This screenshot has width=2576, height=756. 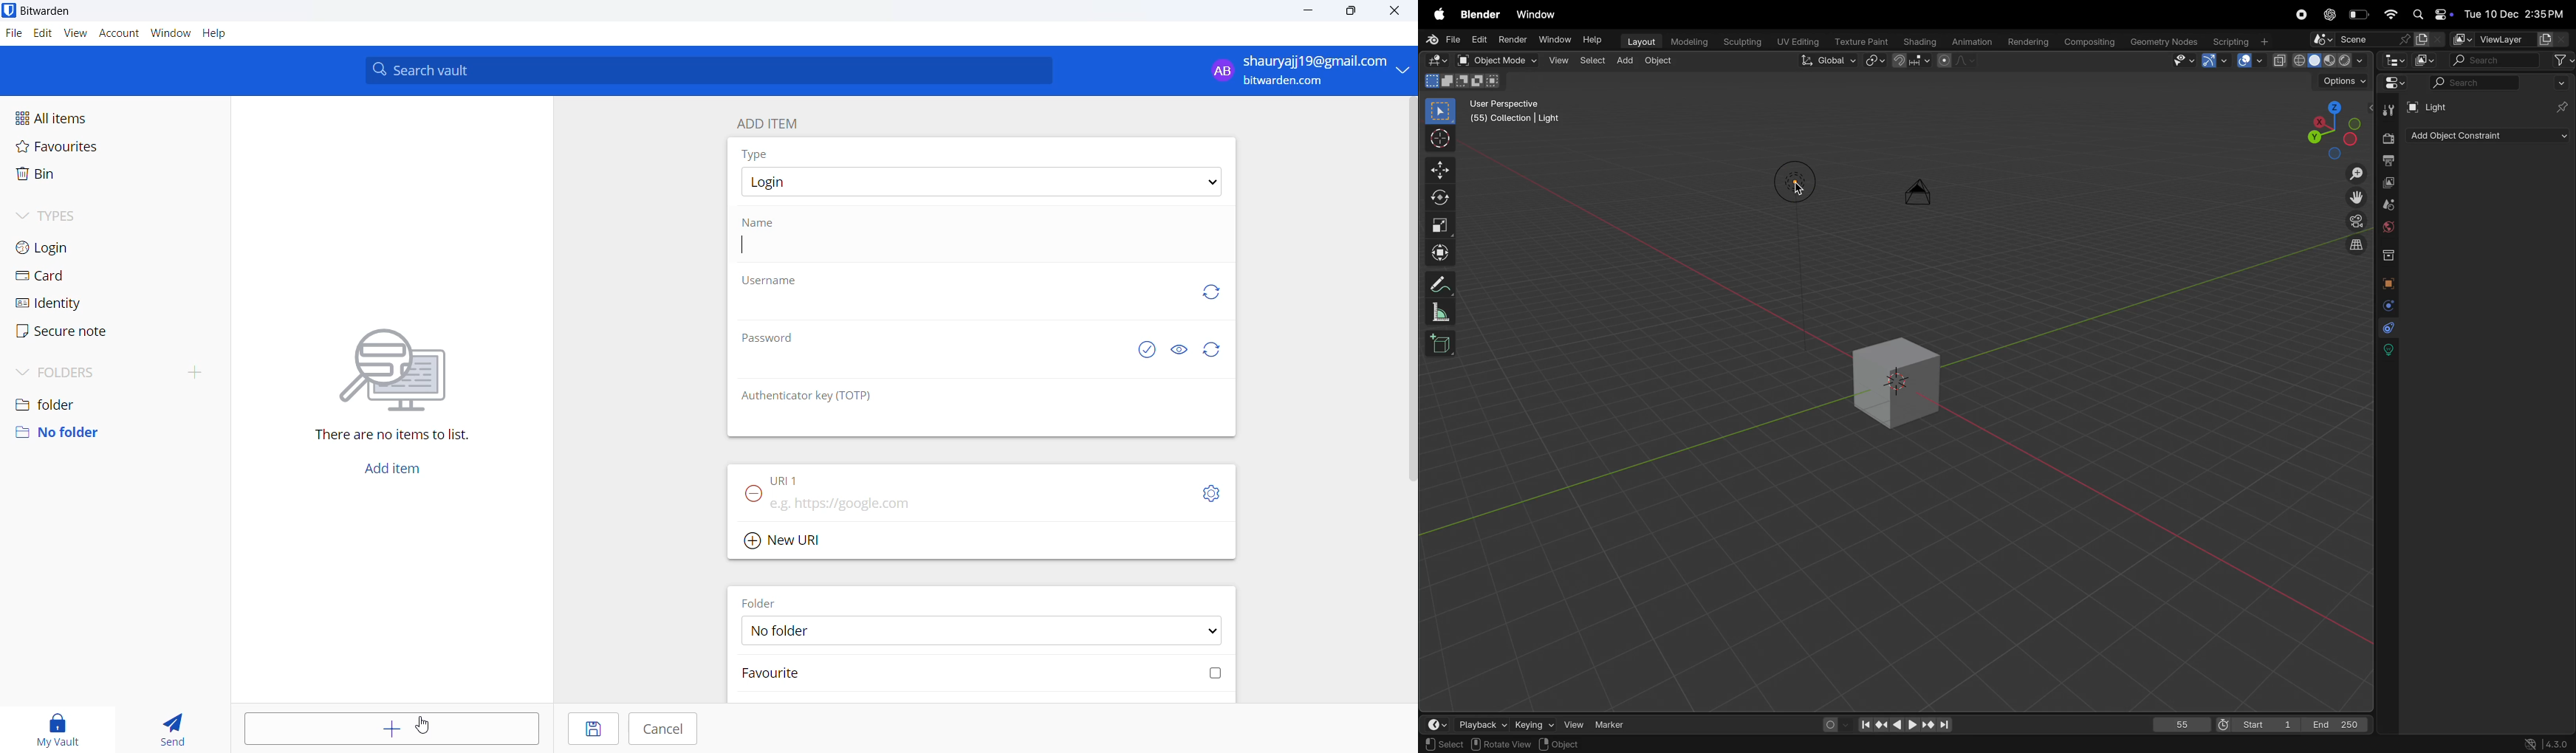 I want to click on constarints, so click(x=2387, y=327).